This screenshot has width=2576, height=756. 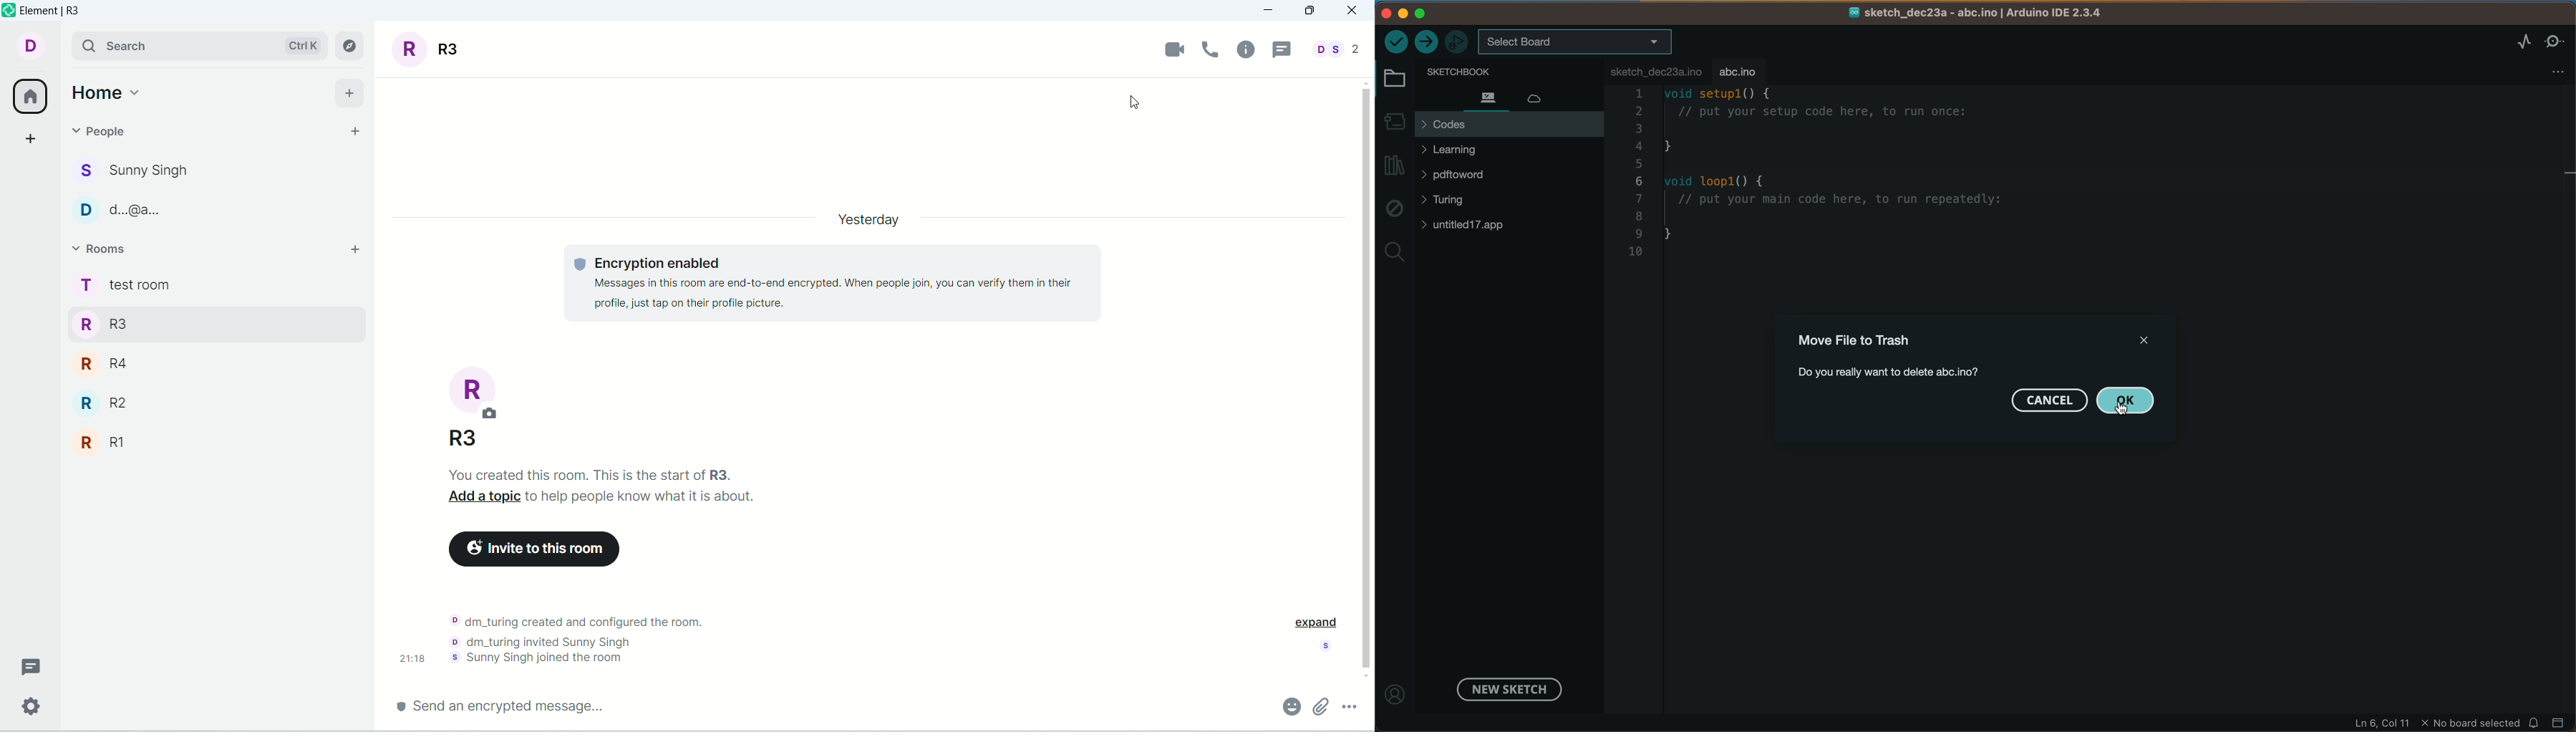 I want to click on cursor, so click(x=1149, y=103).